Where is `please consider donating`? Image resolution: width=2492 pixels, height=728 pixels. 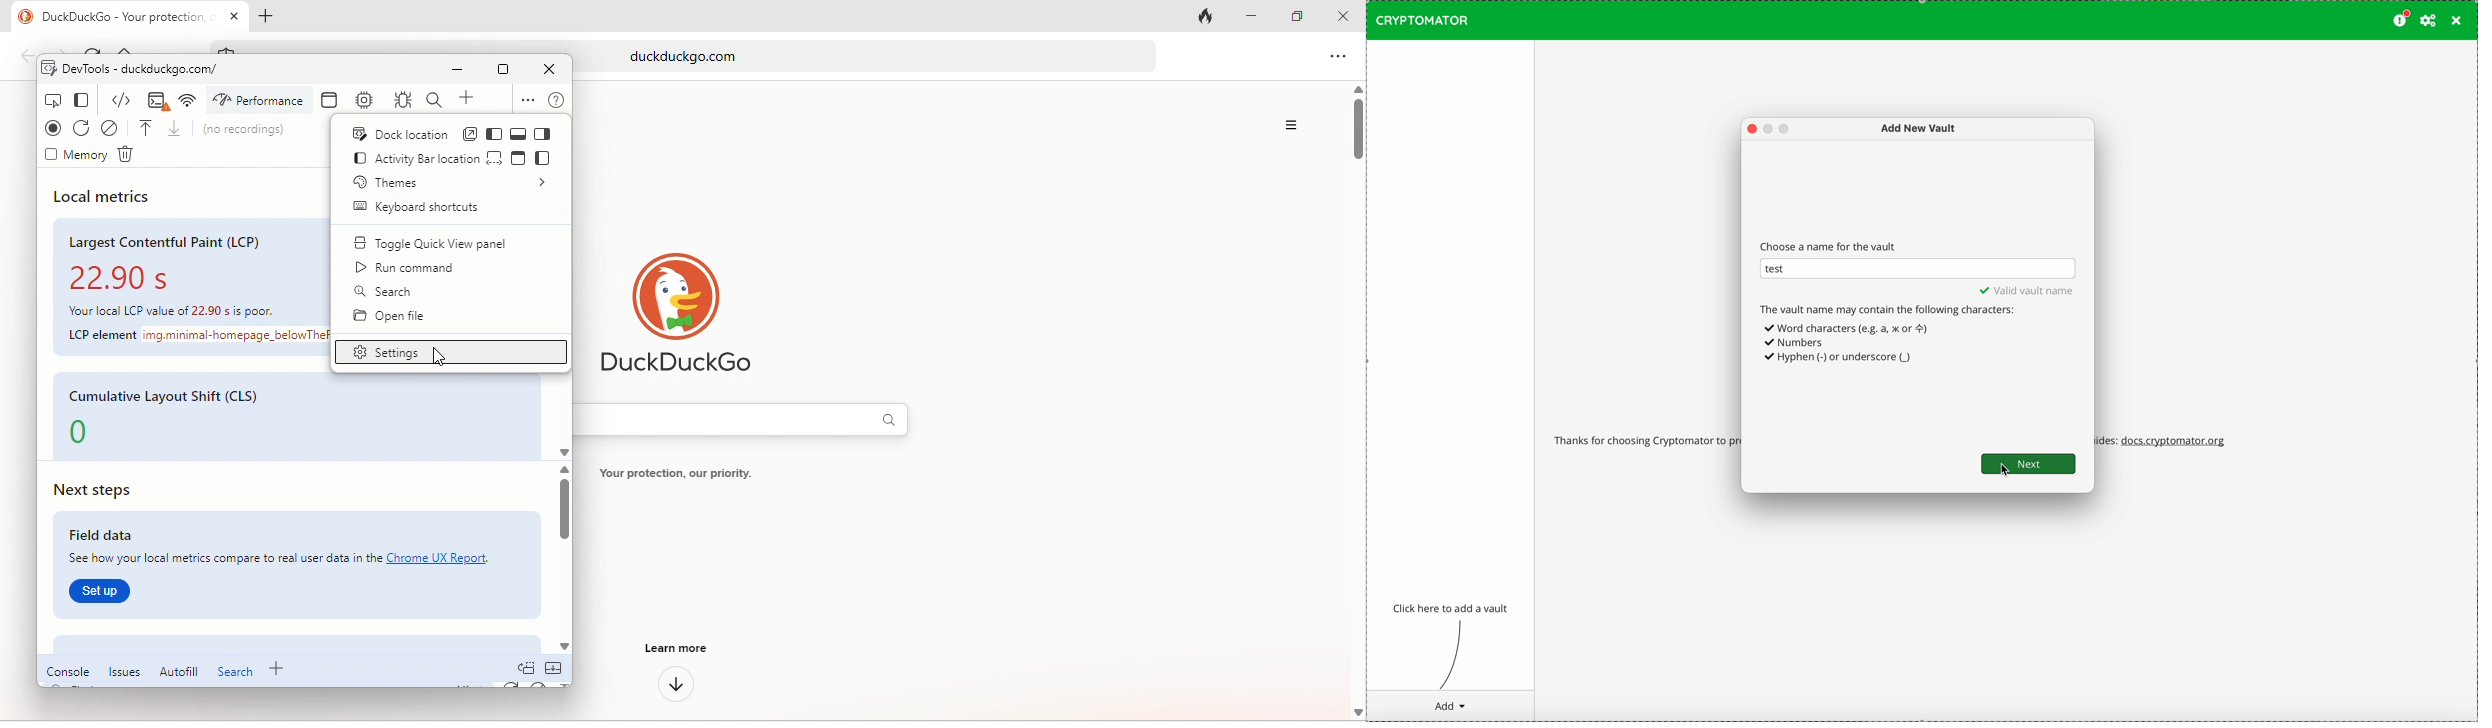
please consider donating is located at coordinates (2400, 19).